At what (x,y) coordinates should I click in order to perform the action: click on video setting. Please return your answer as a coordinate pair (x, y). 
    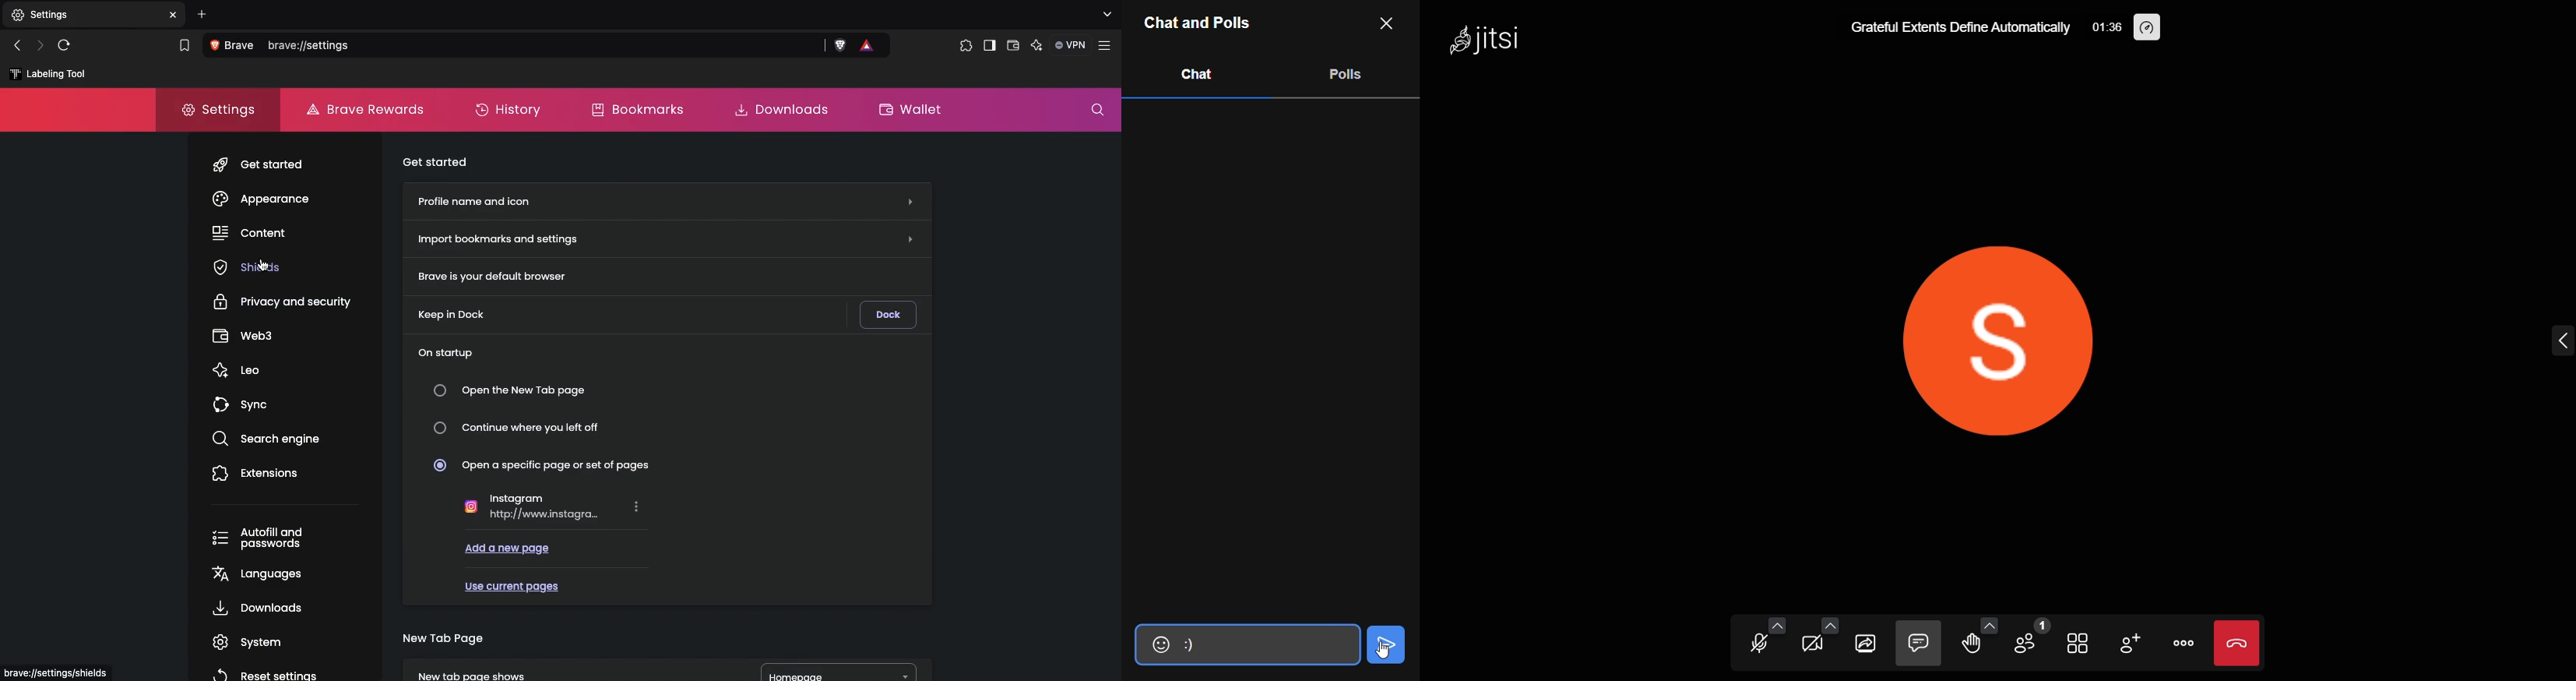
    Looking at the image, I should click on (1830, 624).